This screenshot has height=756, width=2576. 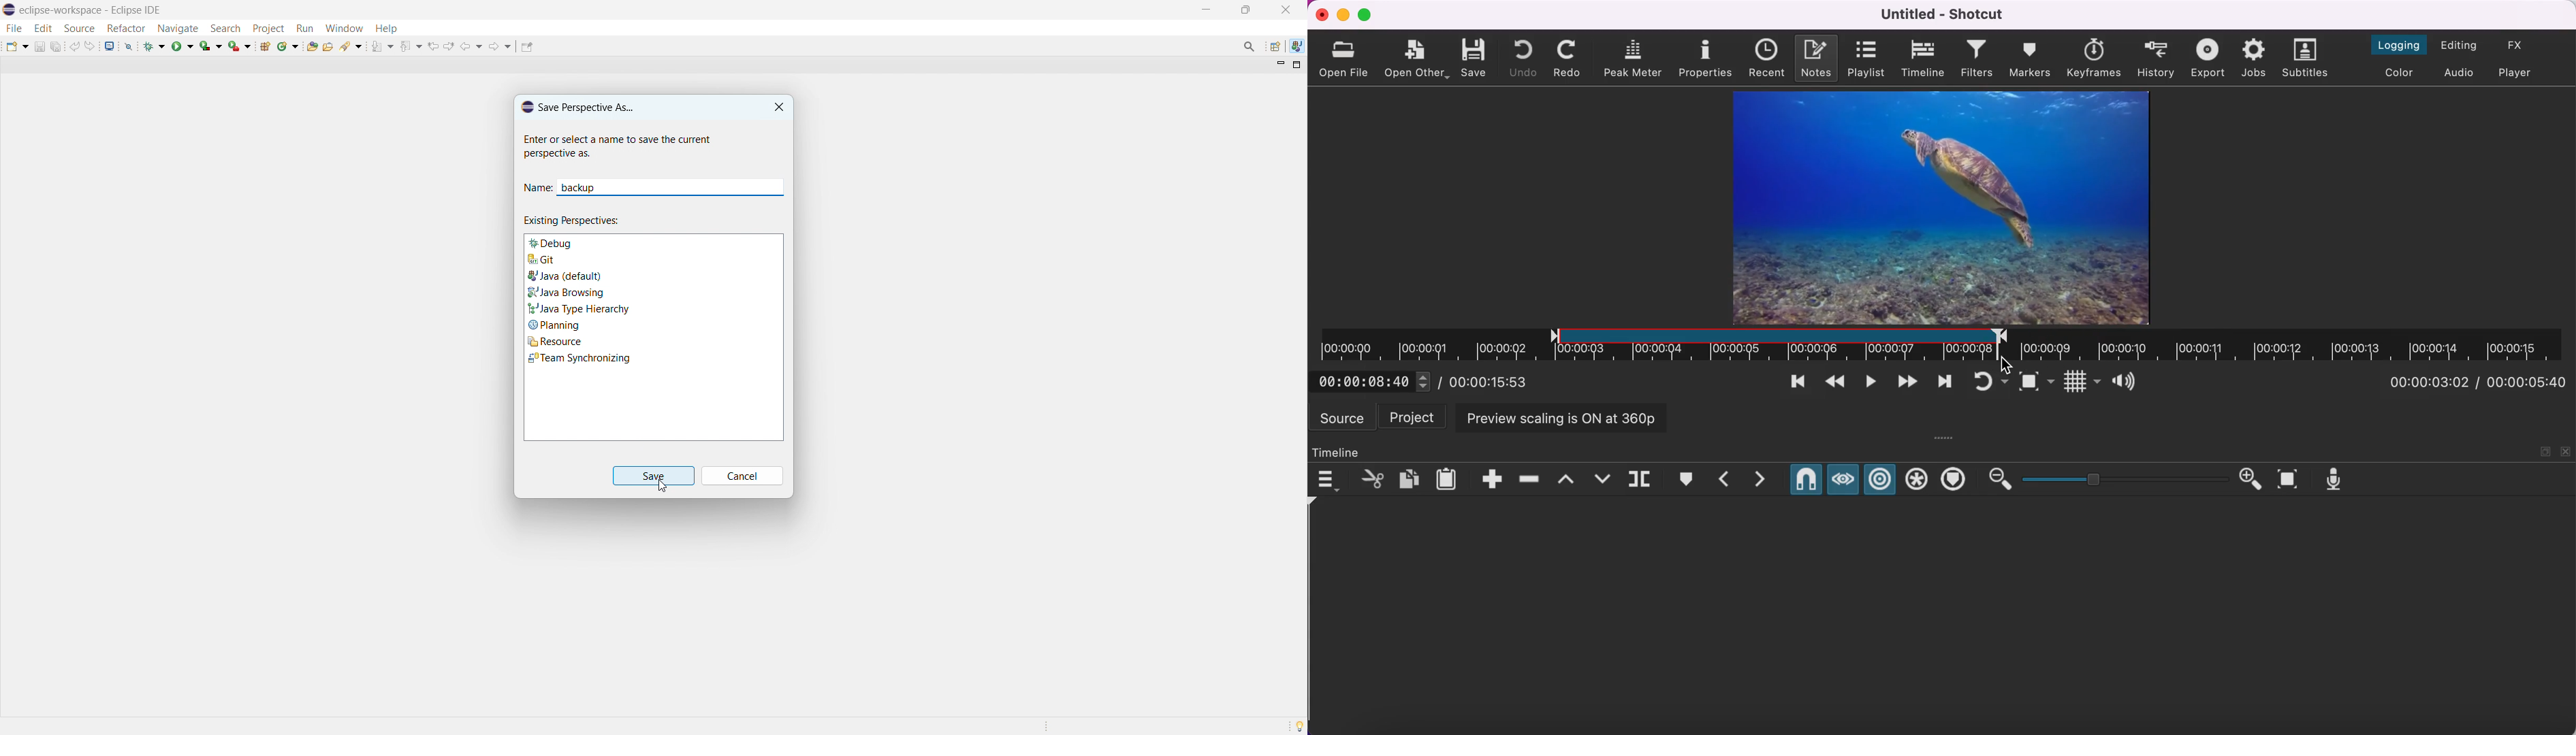 I want to click on switch to audio layout, so click(x=2461, y=73).